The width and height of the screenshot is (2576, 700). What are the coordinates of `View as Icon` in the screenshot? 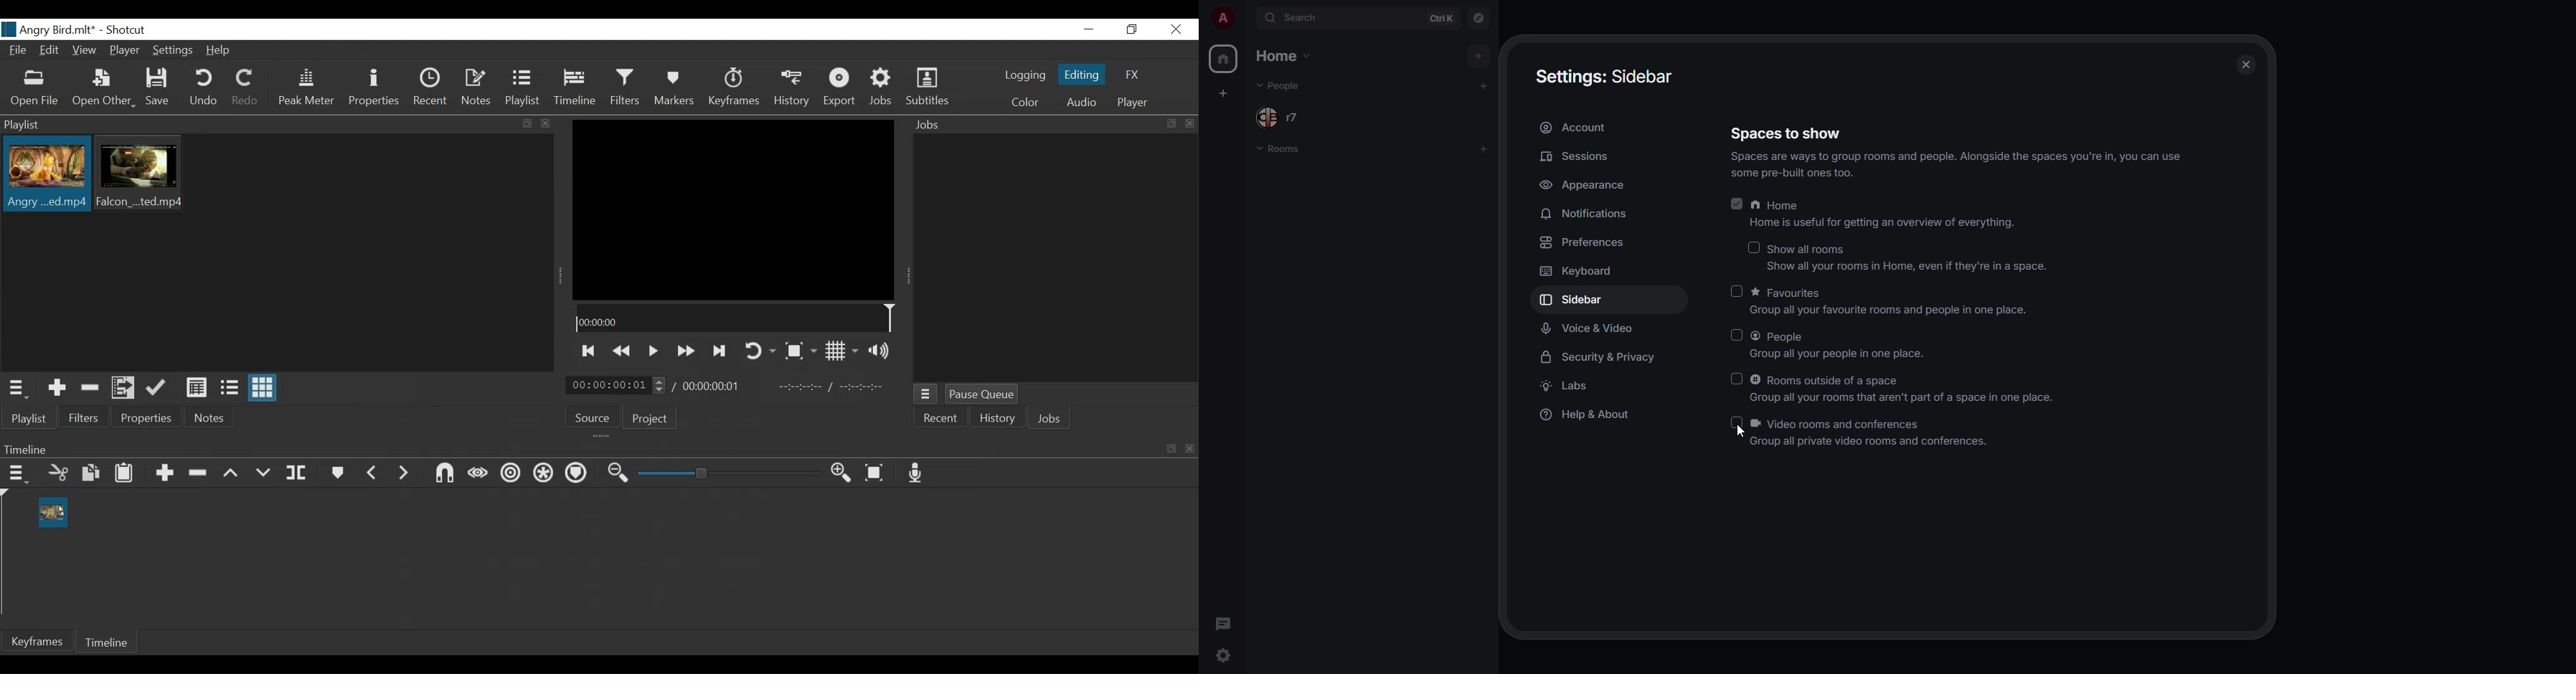 It's located at (263, 388).